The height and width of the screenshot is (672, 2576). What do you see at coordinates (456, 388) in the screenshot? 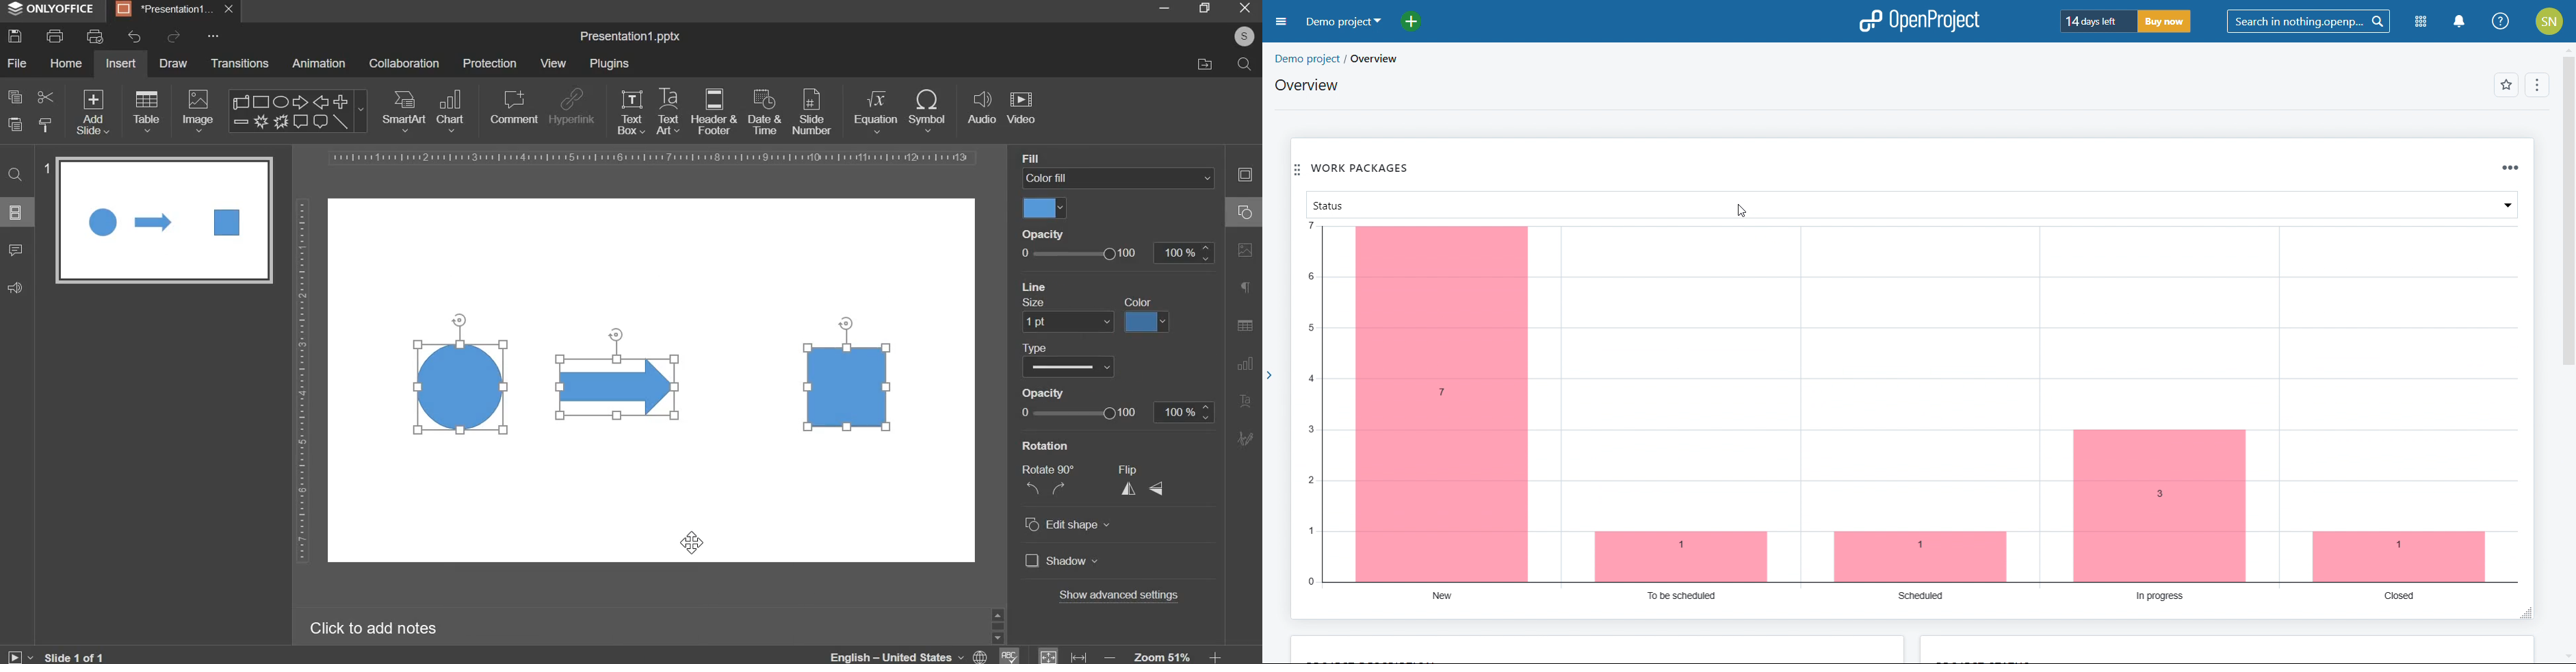
I see `object 1` at bounding box center [456, 388].